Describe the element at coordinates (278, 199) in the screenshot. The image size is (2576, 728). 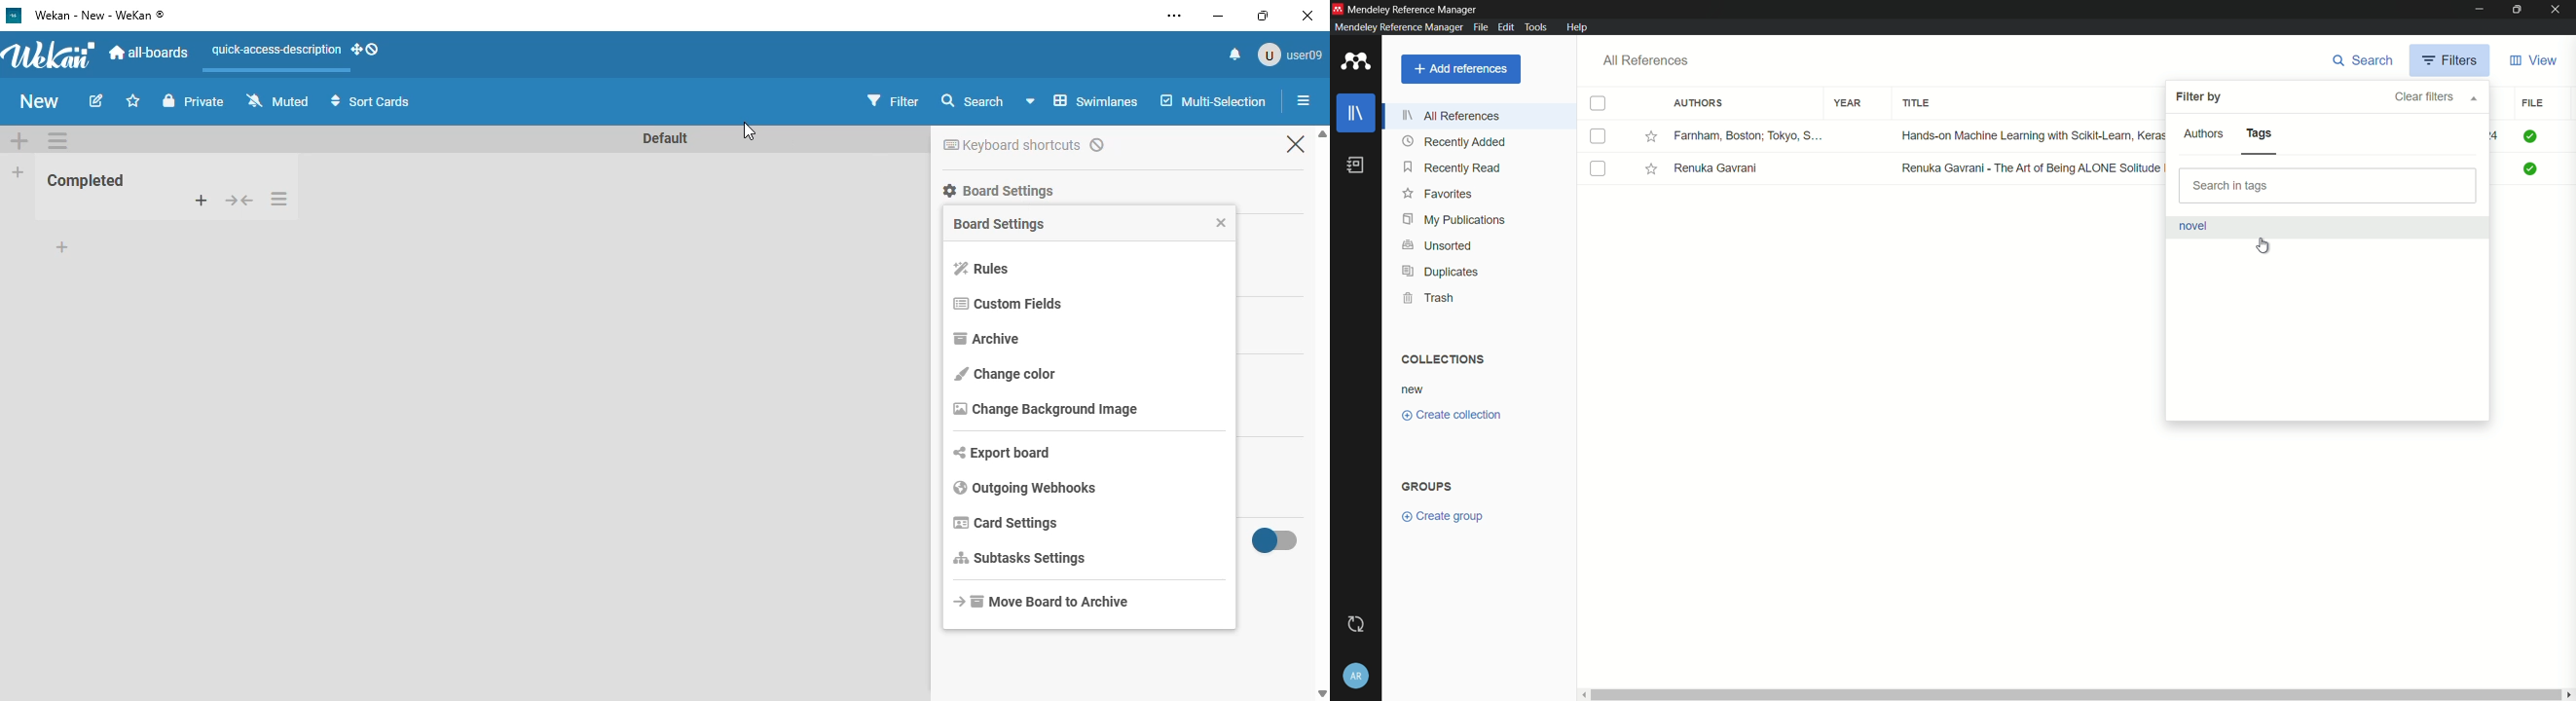
I see `list actions` at that location.